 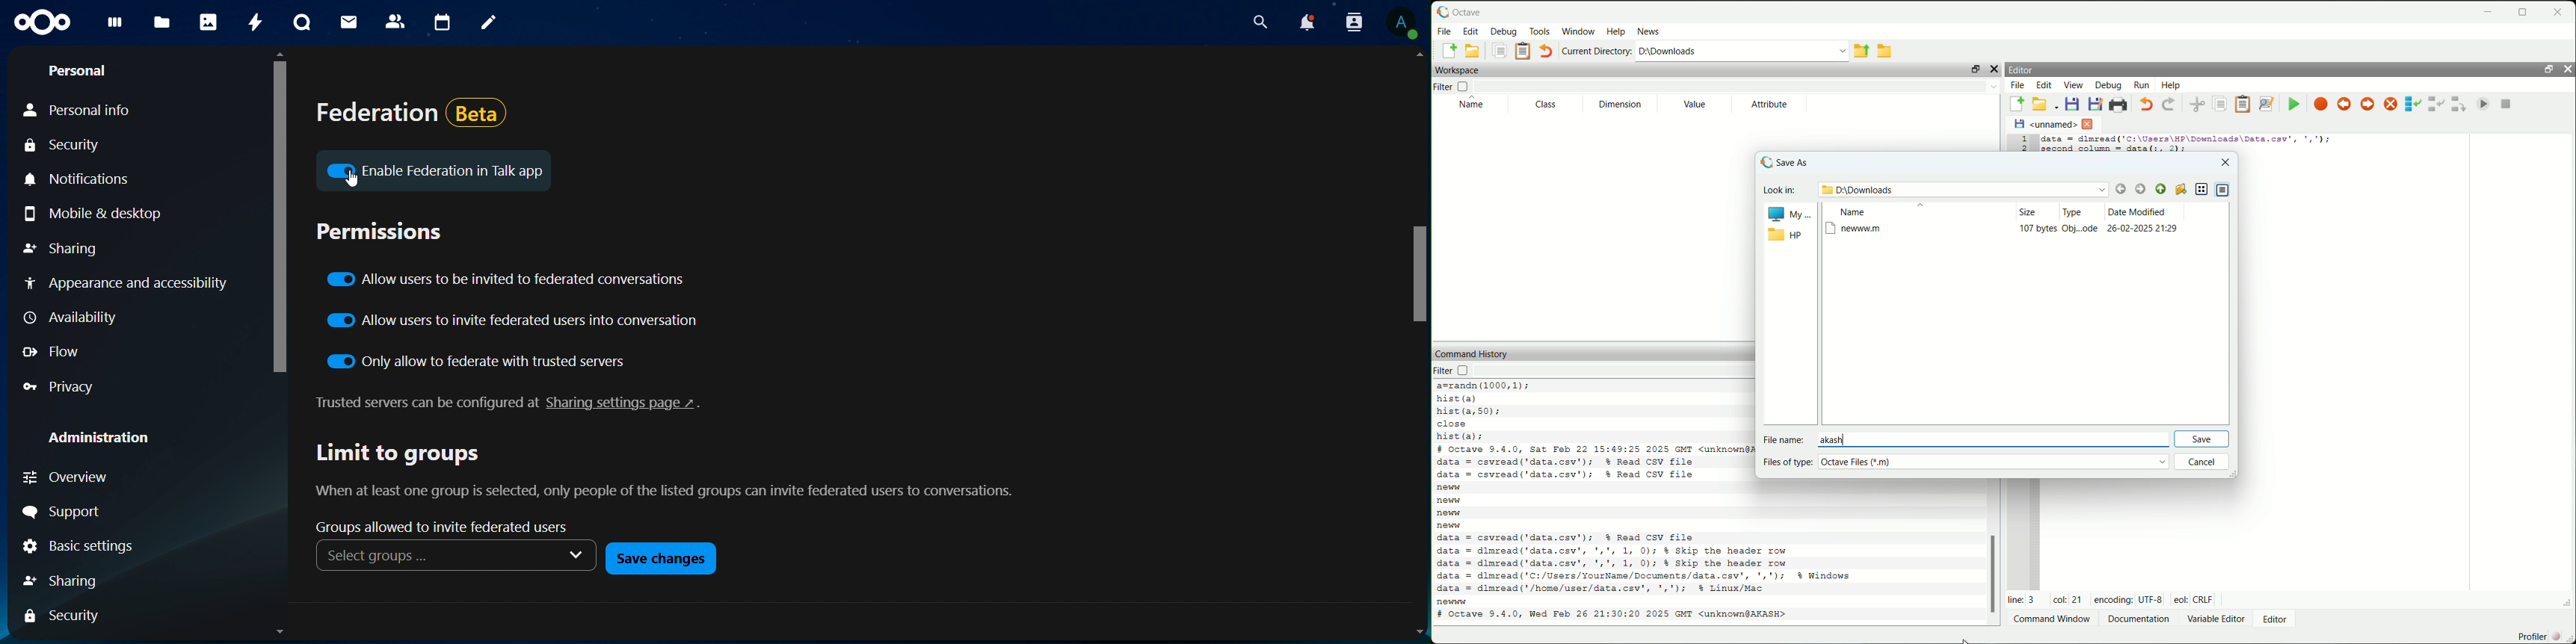 What do you see at coordinates (512, 321) in the screenshot?
I see `allow users to invite federated users into conversation` at bounding box center [512, 321].